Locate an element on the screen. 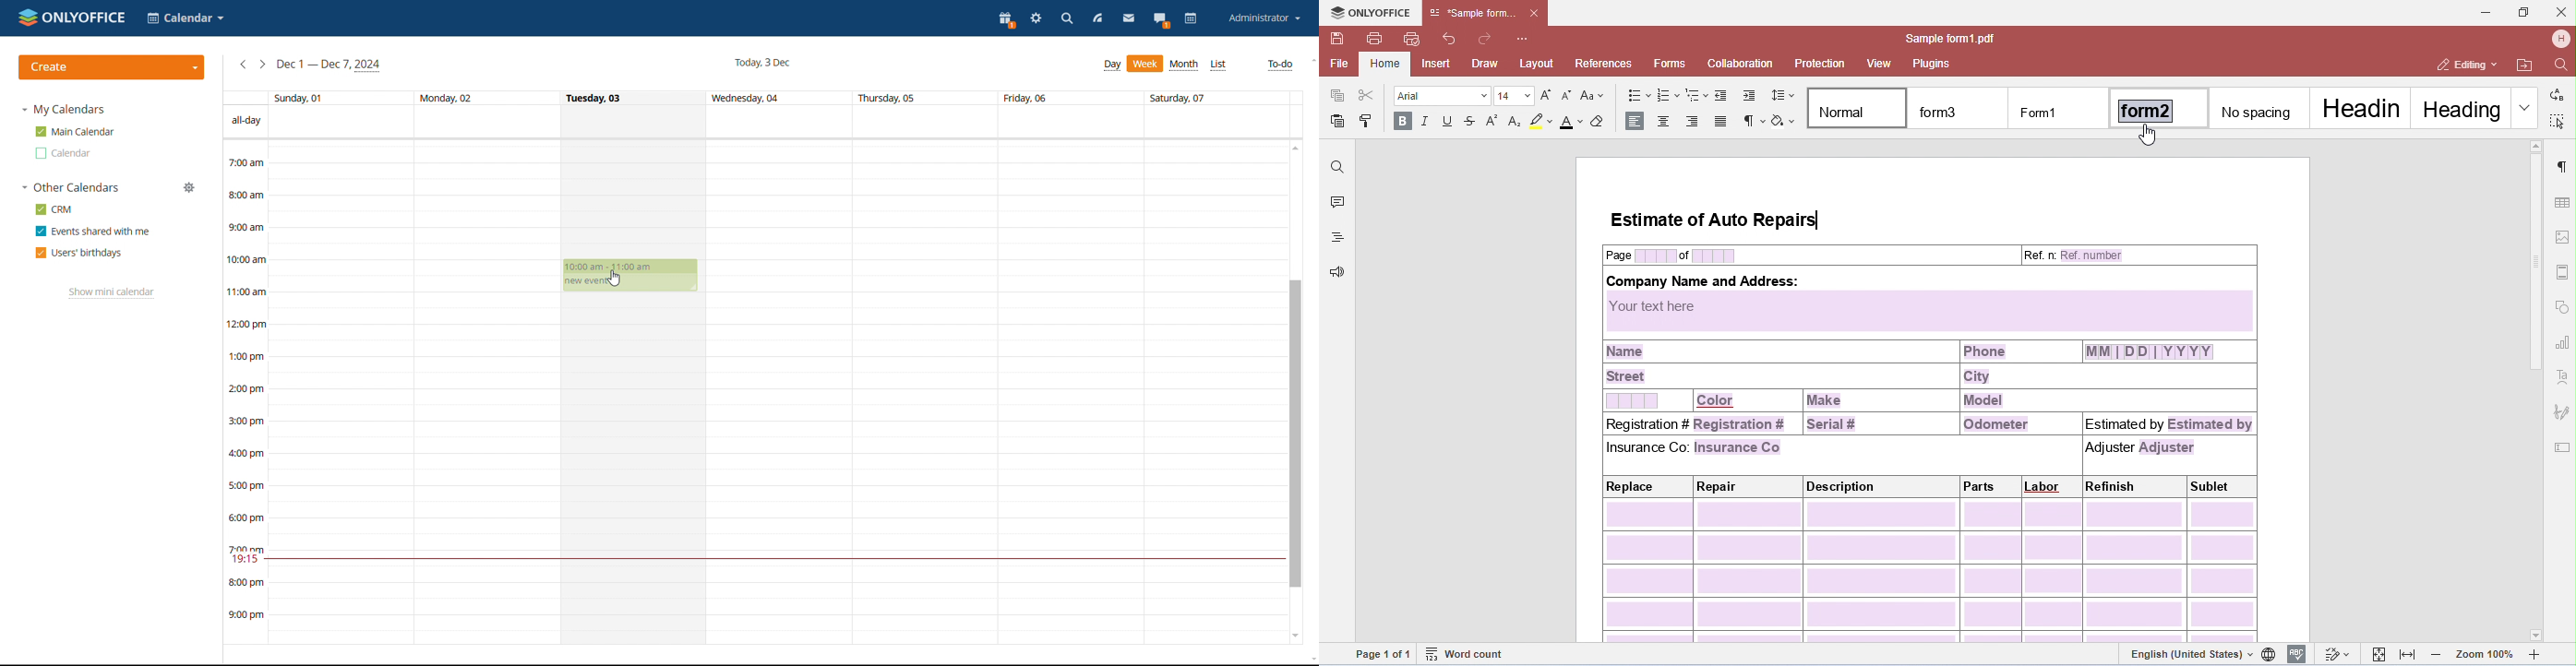 This screenshot has height=672, width=2576. 7:00 pm is located at coordinates (247, 548).